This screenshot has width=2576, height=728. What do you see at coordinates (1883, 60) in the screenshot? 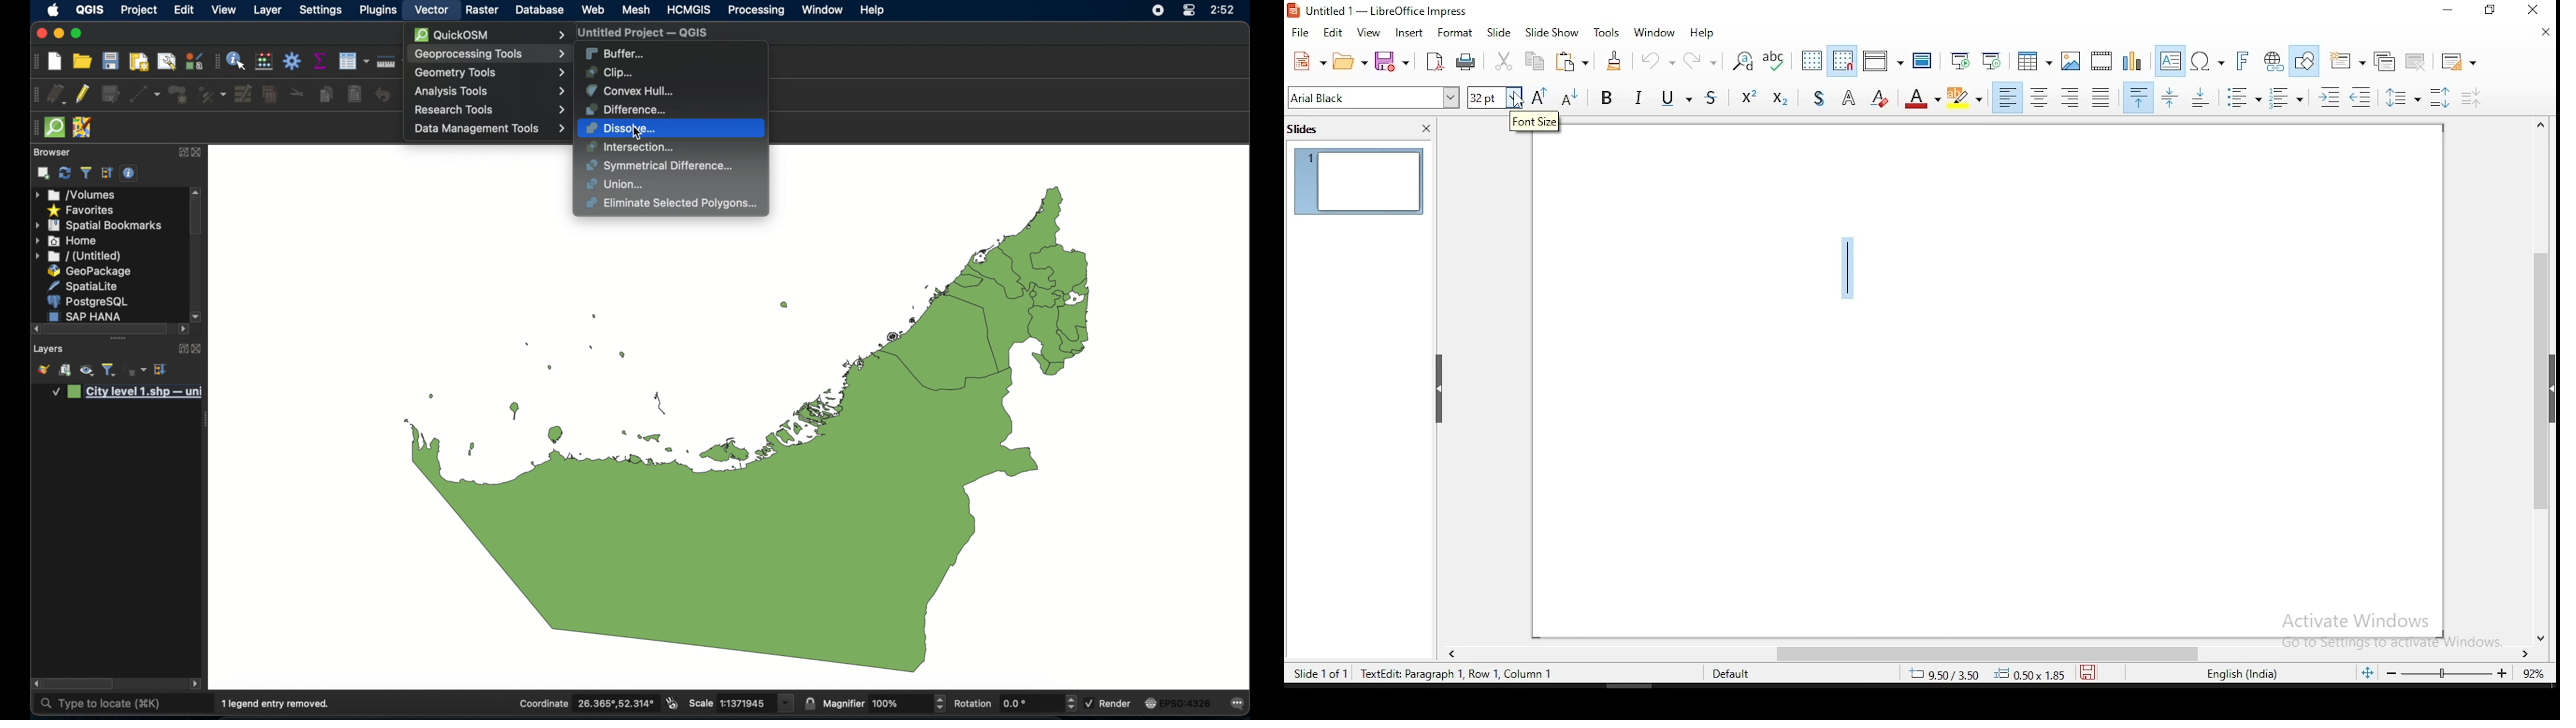
I see `display views` at bounding box center [1883, 60].